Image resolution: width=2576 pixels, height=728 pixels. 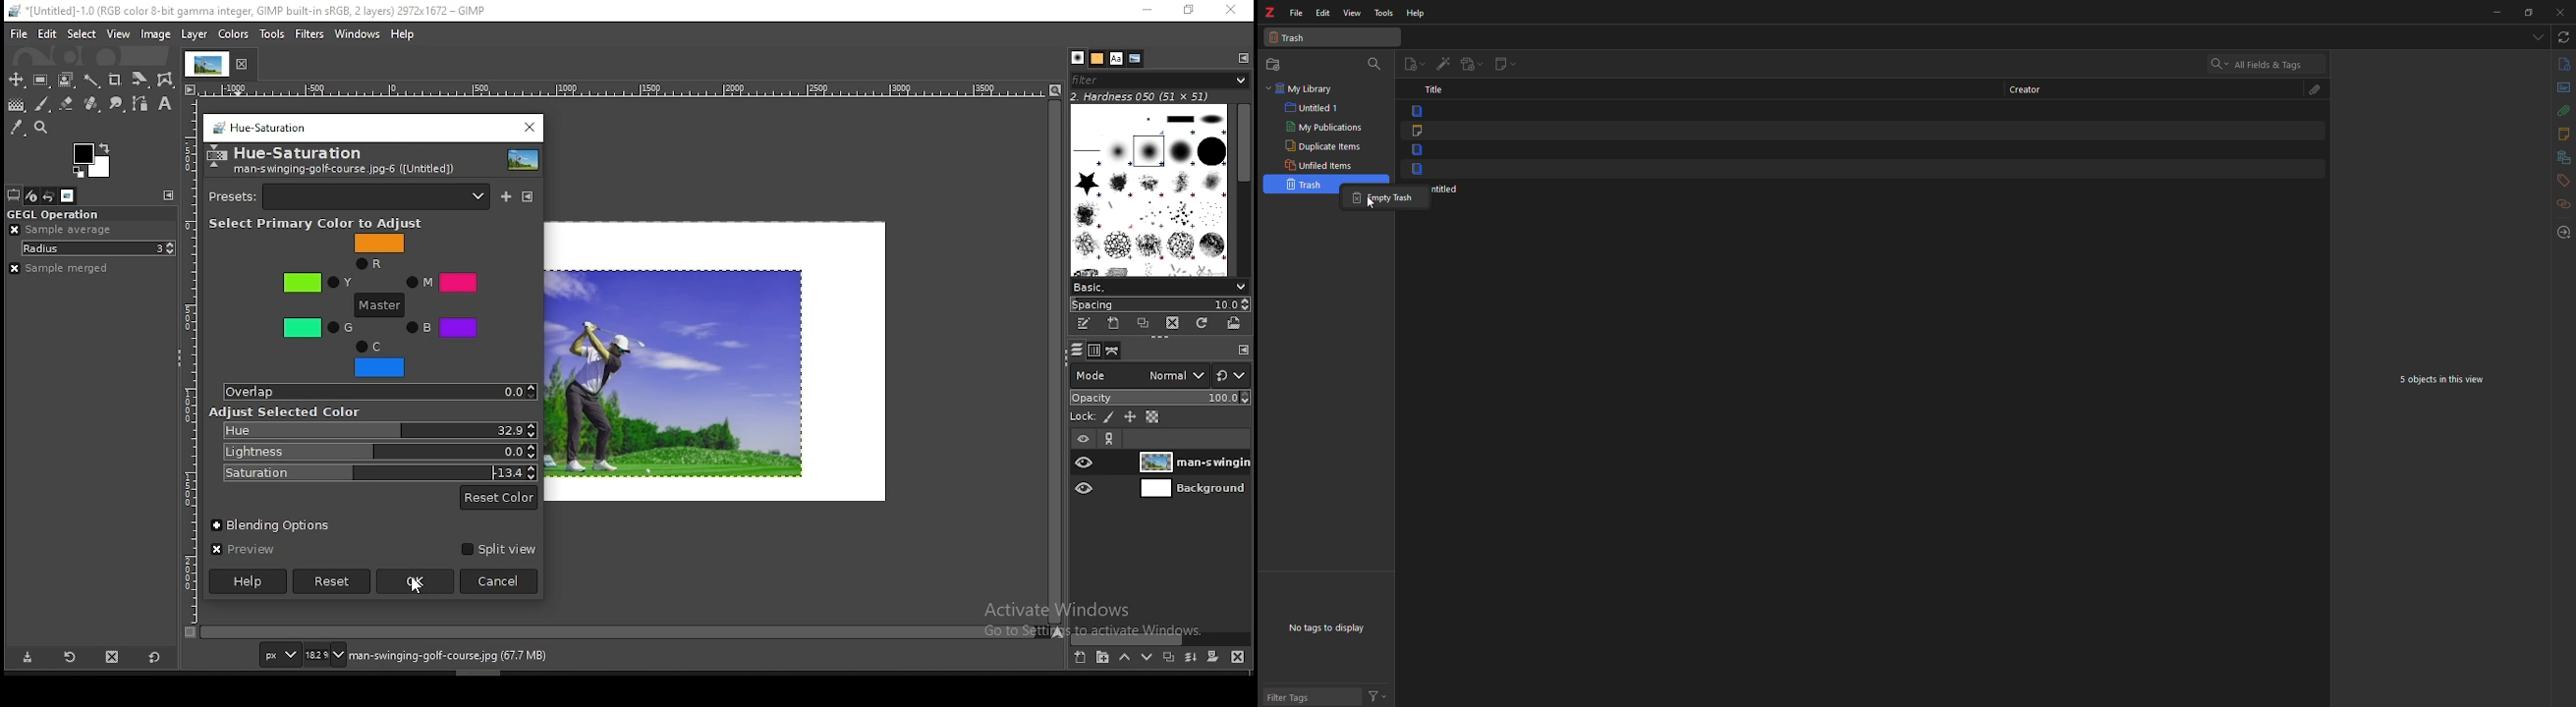 What do you see at coordinates (1385, 196) in the screenshot?
I see `empty trash` at bounding box center [1385, 196].